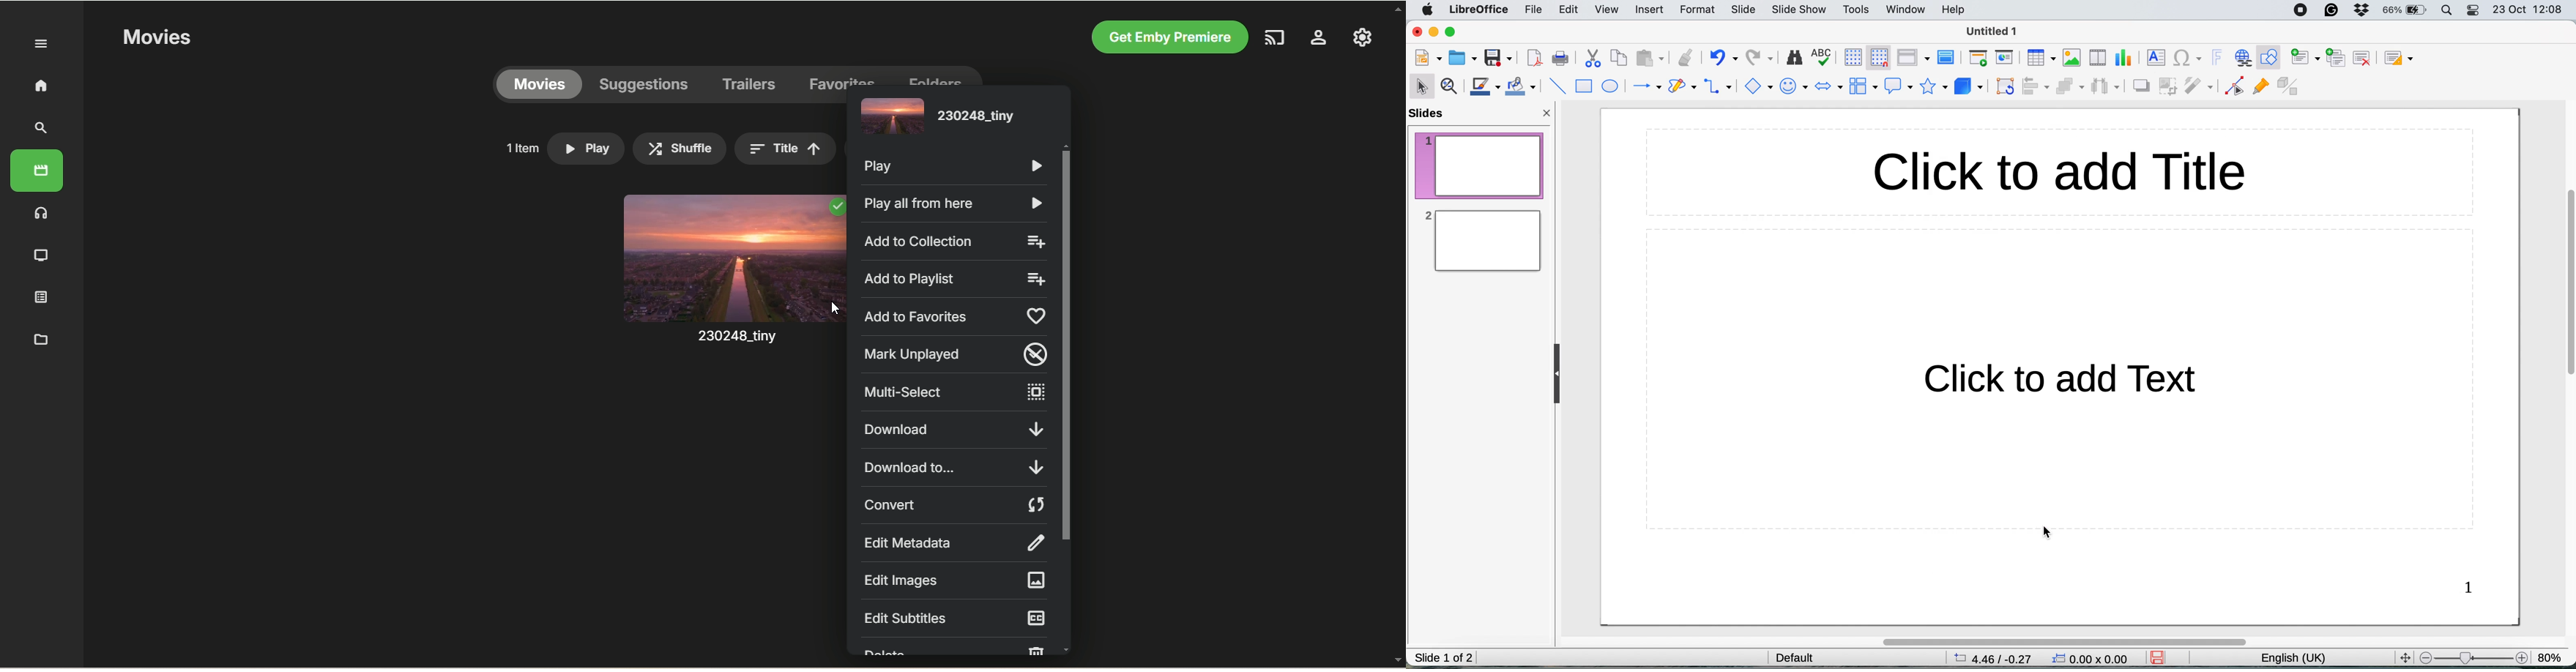 The width and height of the screenshot is (2576, 672). I want to click on insert arrow lines, so click(1646, 87).